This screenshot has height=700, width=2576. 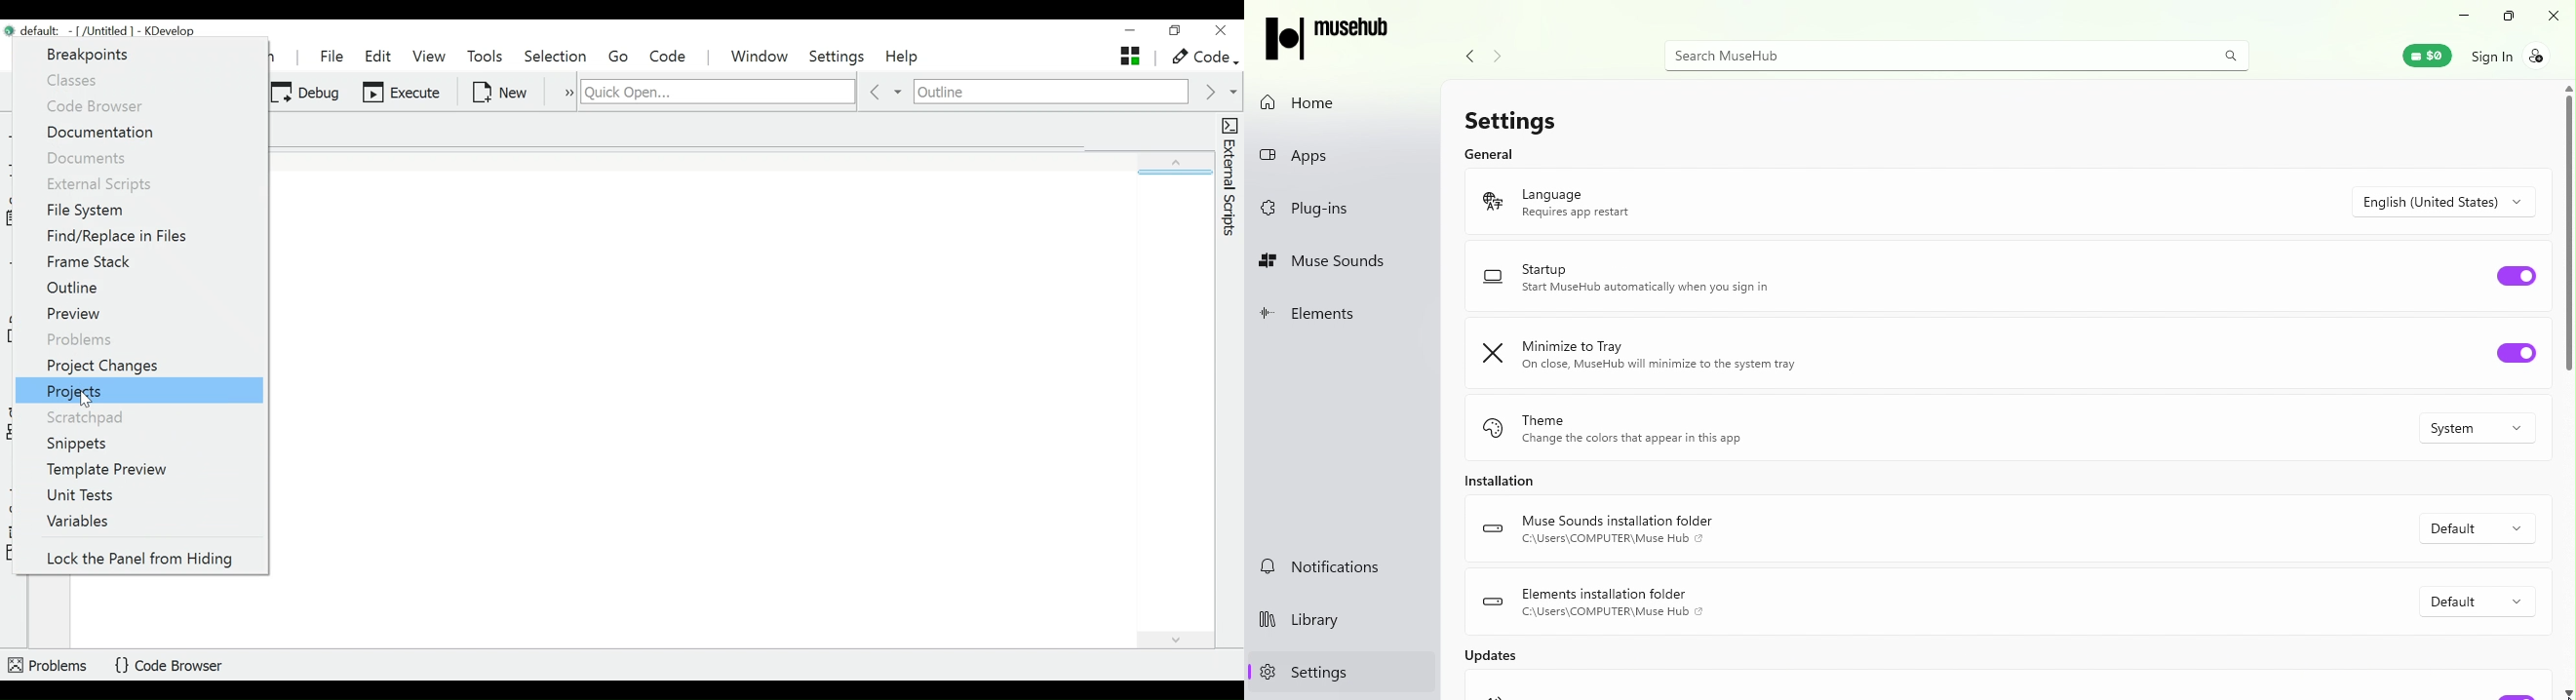 I want to click on Code Browser , so click(x=169, y=664).